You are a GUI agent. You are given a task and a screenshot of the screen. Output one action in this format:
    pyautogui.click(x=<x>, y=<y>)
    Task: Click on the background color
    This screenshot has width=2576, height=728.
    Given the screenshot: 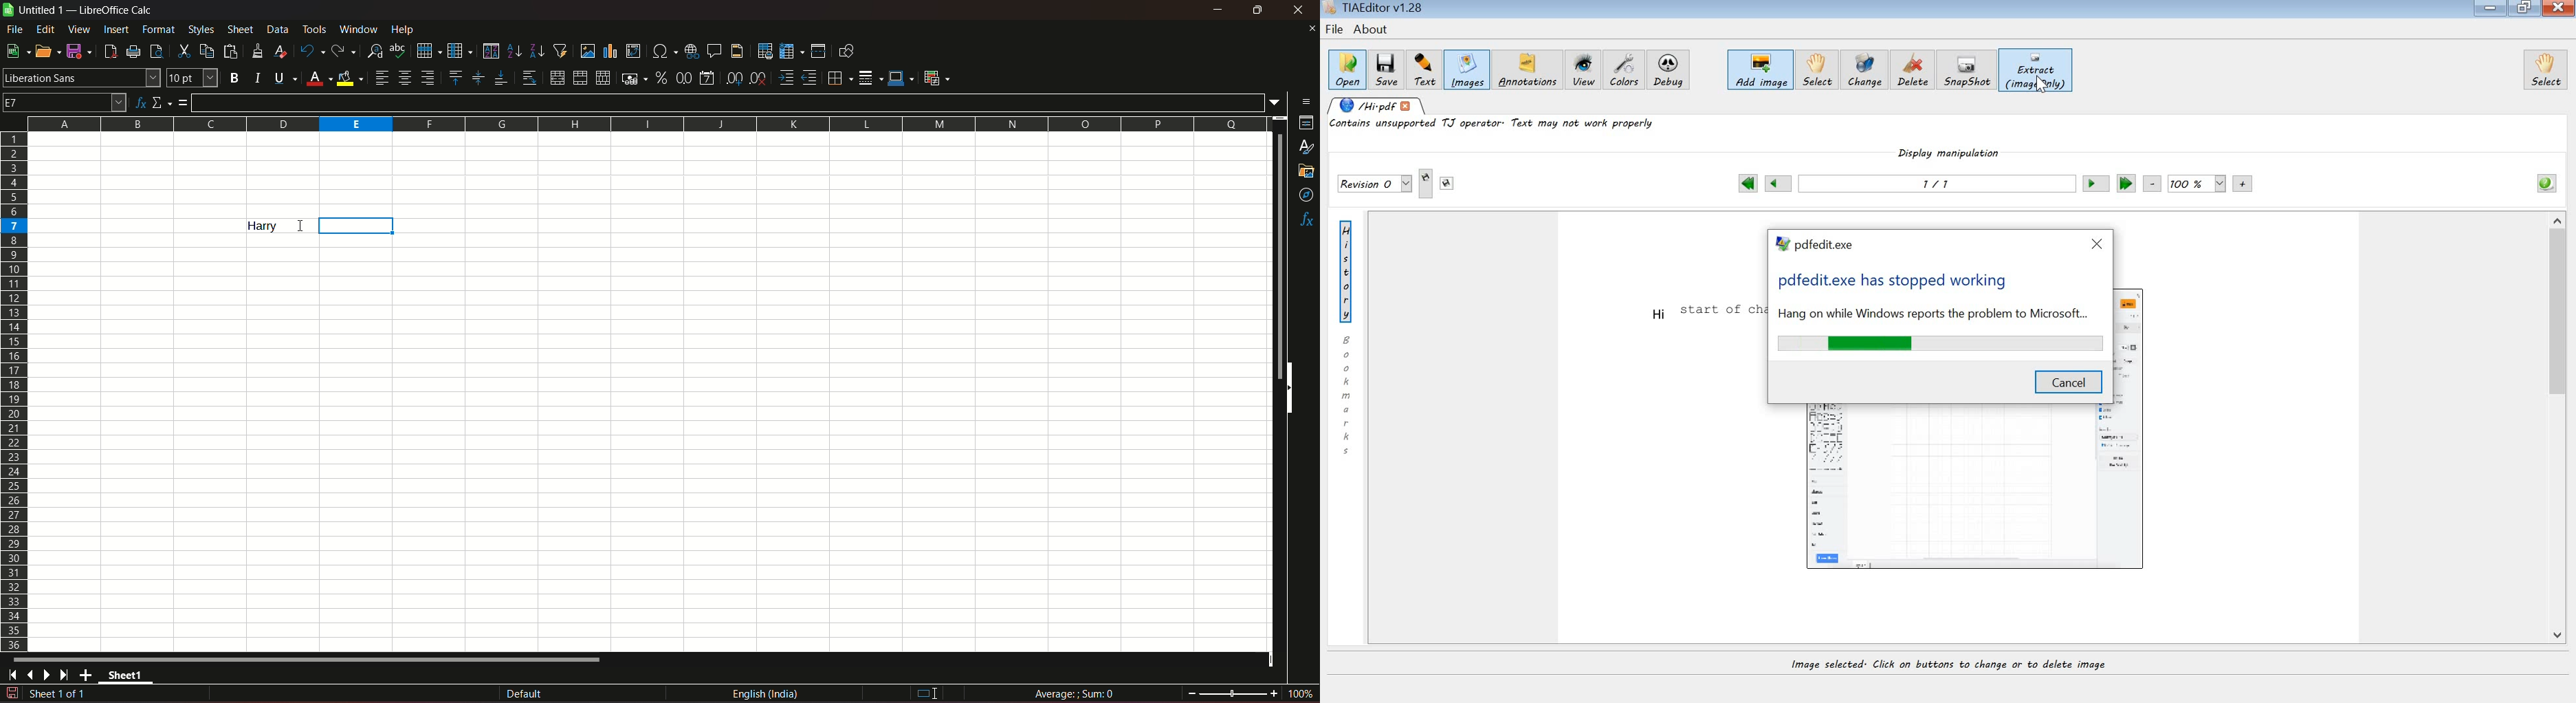 What is the action you would take?
    pyautogui.click(x=351, y=78)
    